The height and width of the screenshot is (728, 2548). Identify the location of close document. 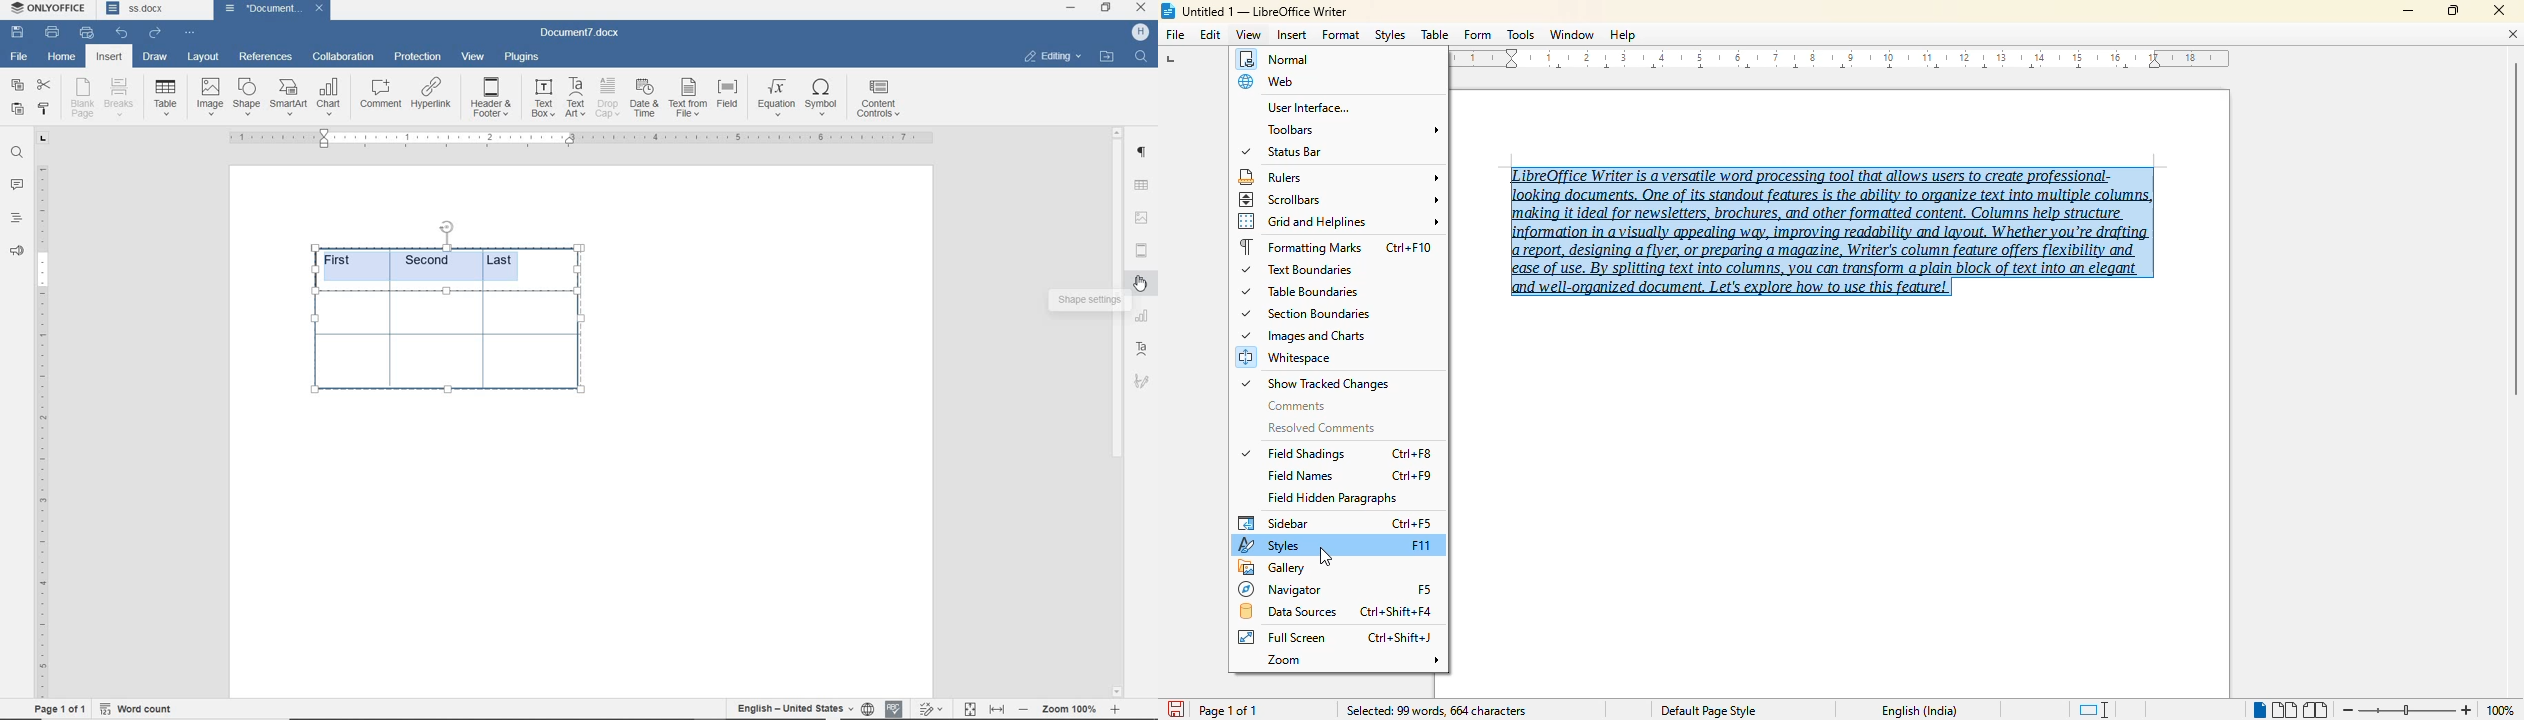
(2514, 34).